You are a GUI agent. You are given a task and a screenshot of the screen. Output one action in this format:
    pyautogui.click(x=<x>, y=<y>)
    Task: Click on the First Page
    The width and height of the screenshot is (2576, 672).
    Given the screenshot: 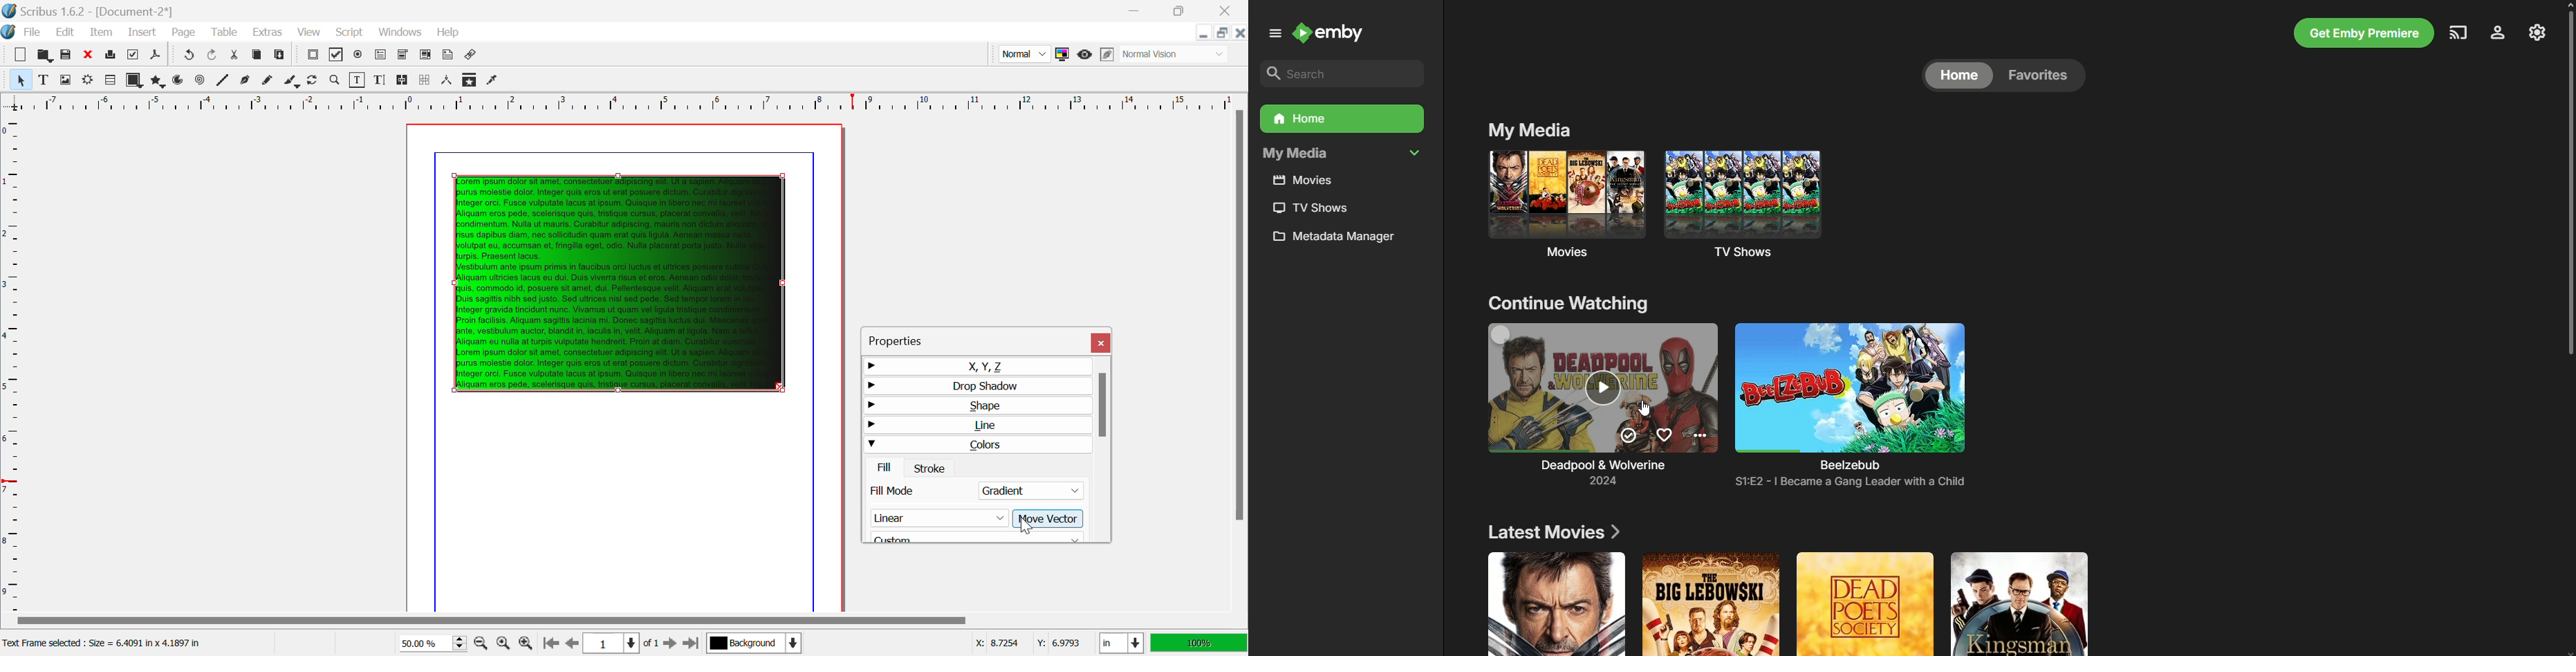 What is the action you would take?
    pyautogui.click(x=550, y=644)
    